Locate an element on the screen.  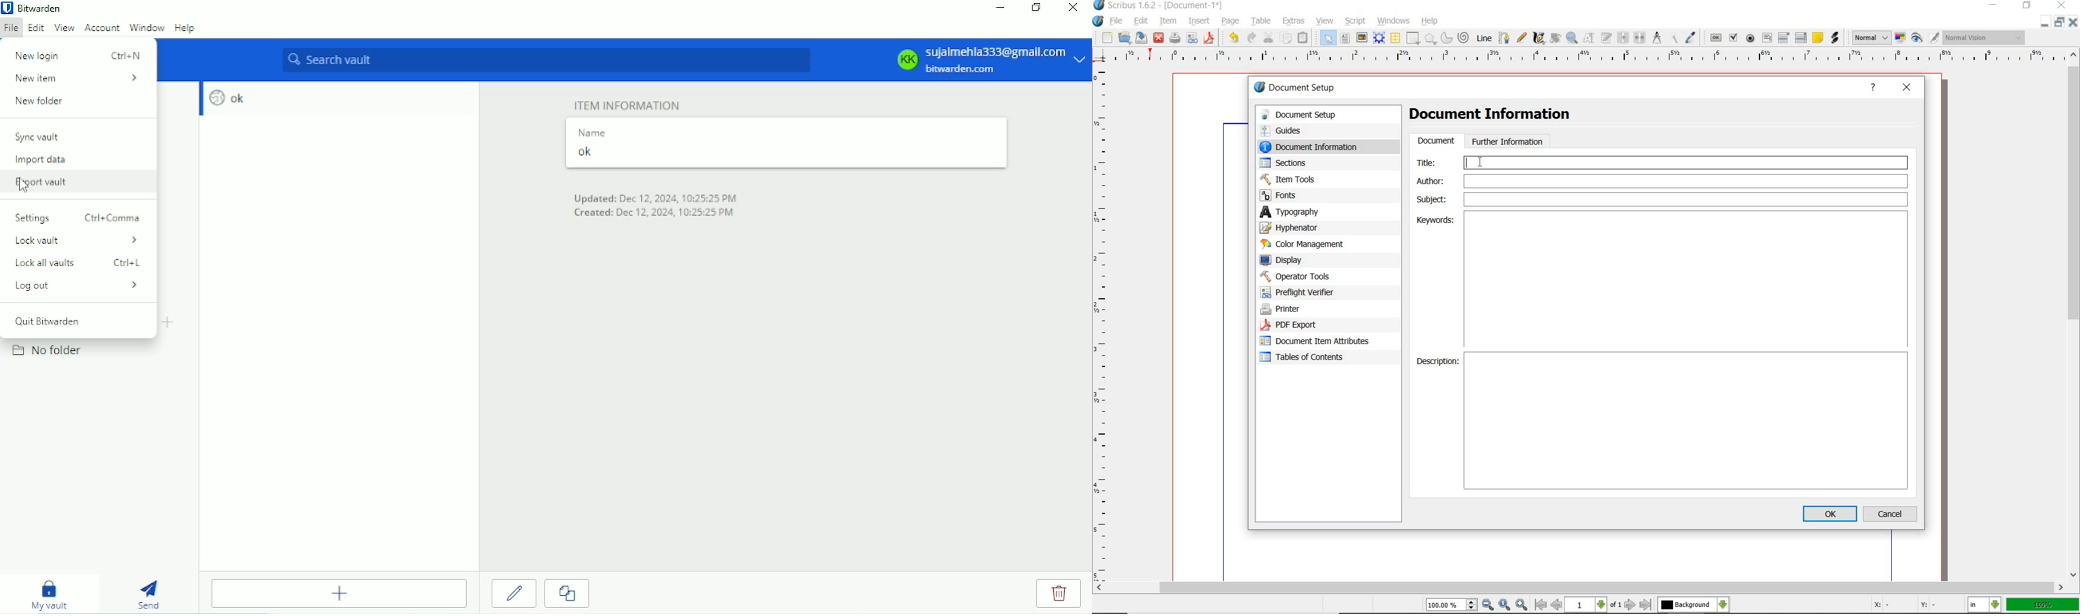
pdf list box is located at coordinates (1800, 38).